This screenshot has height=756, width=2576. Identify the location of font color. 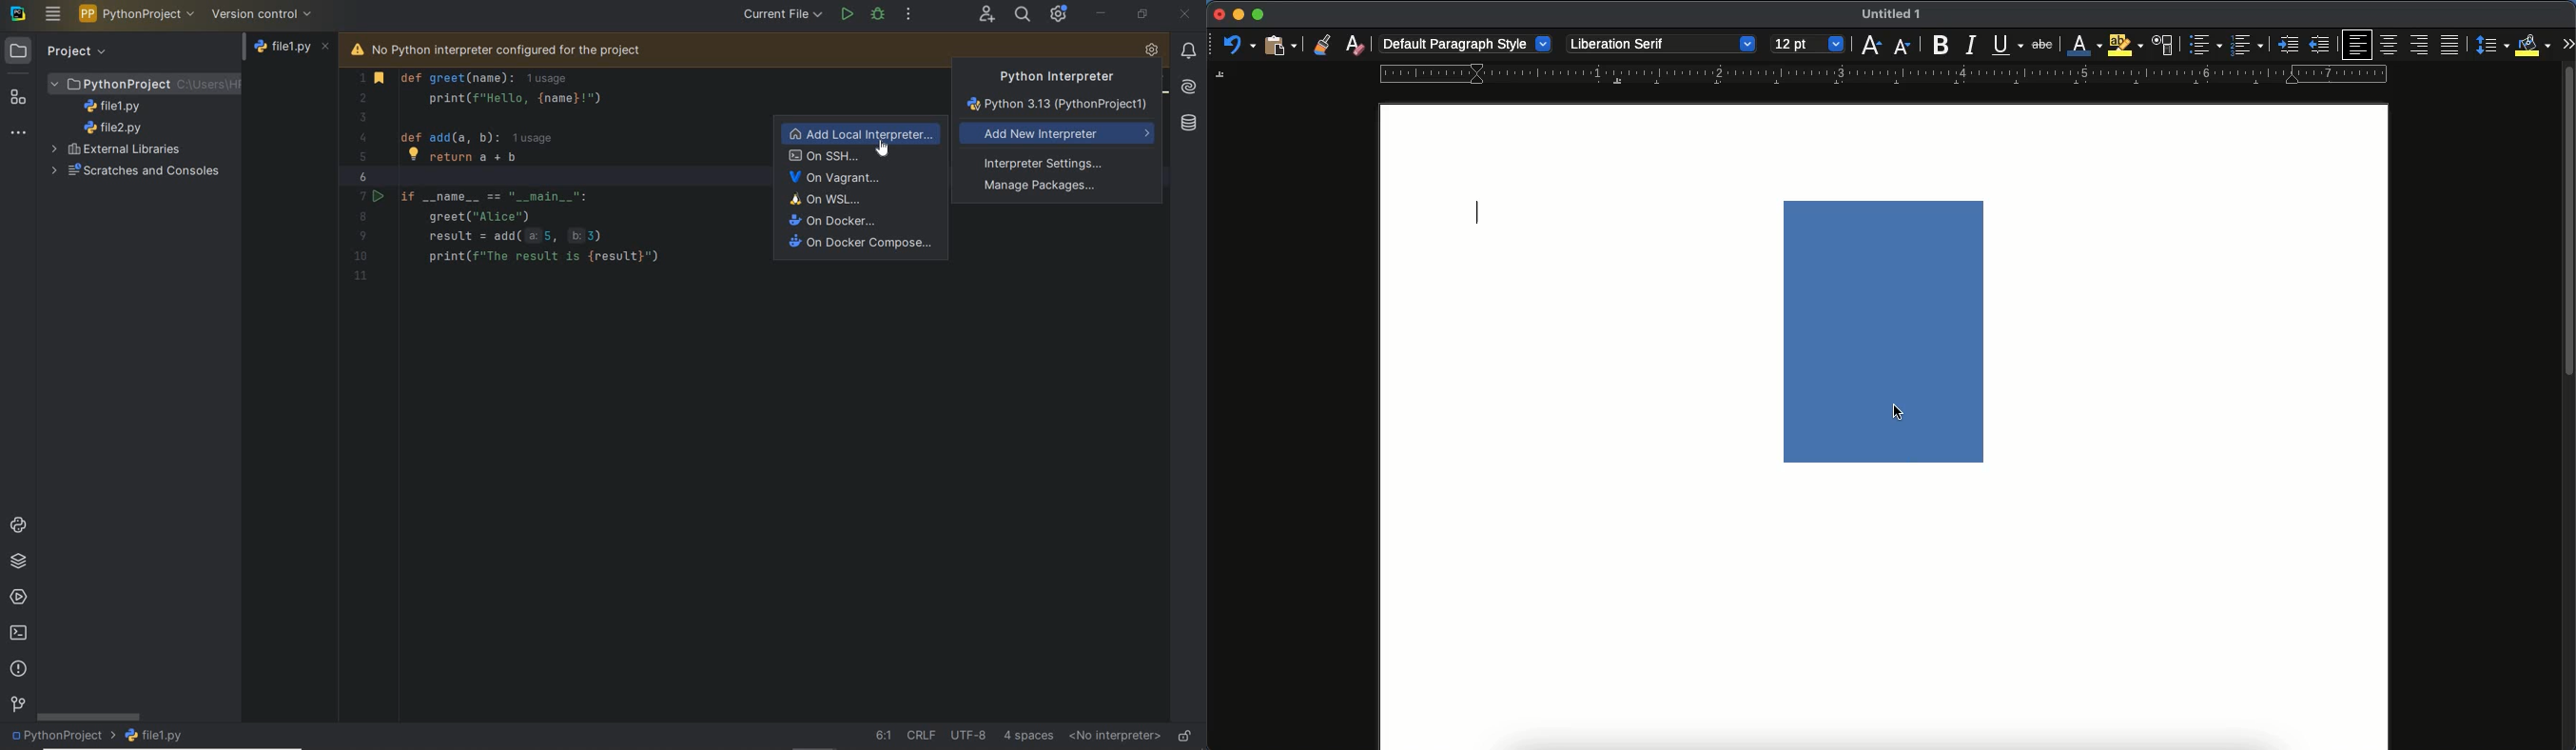
(2086, 46).